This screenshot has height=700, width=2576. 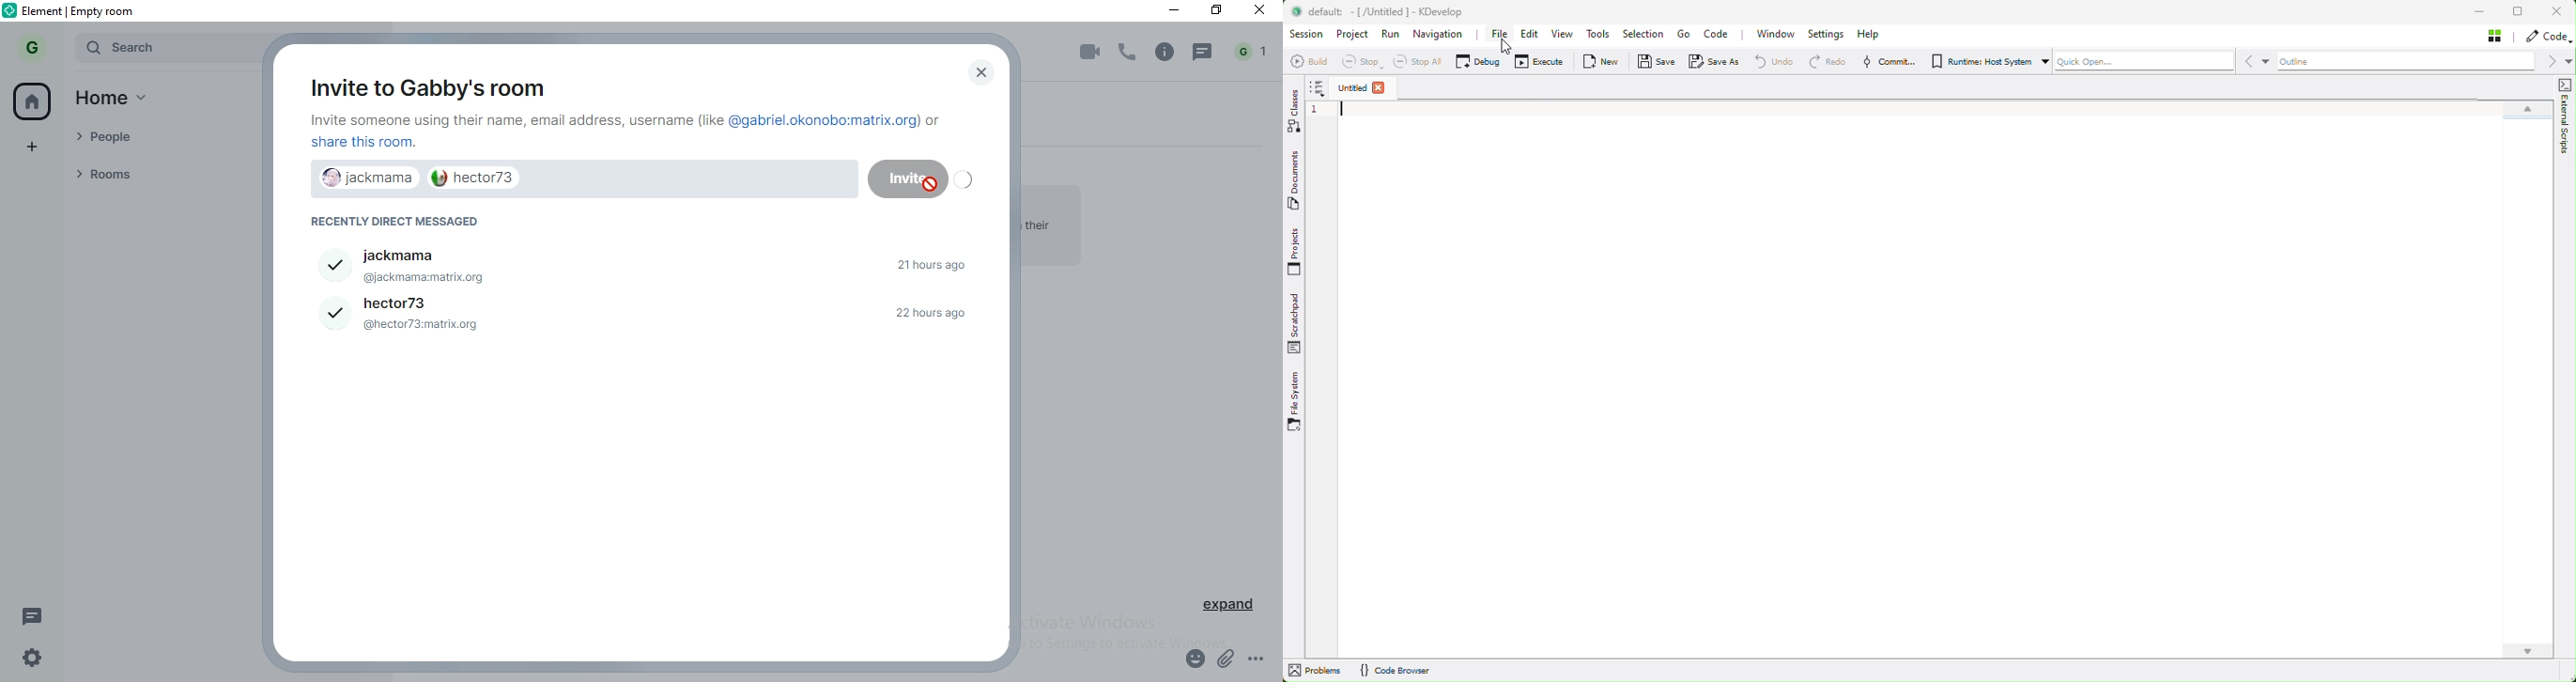 I want to click on cursor, so click(x=1510, y=48).